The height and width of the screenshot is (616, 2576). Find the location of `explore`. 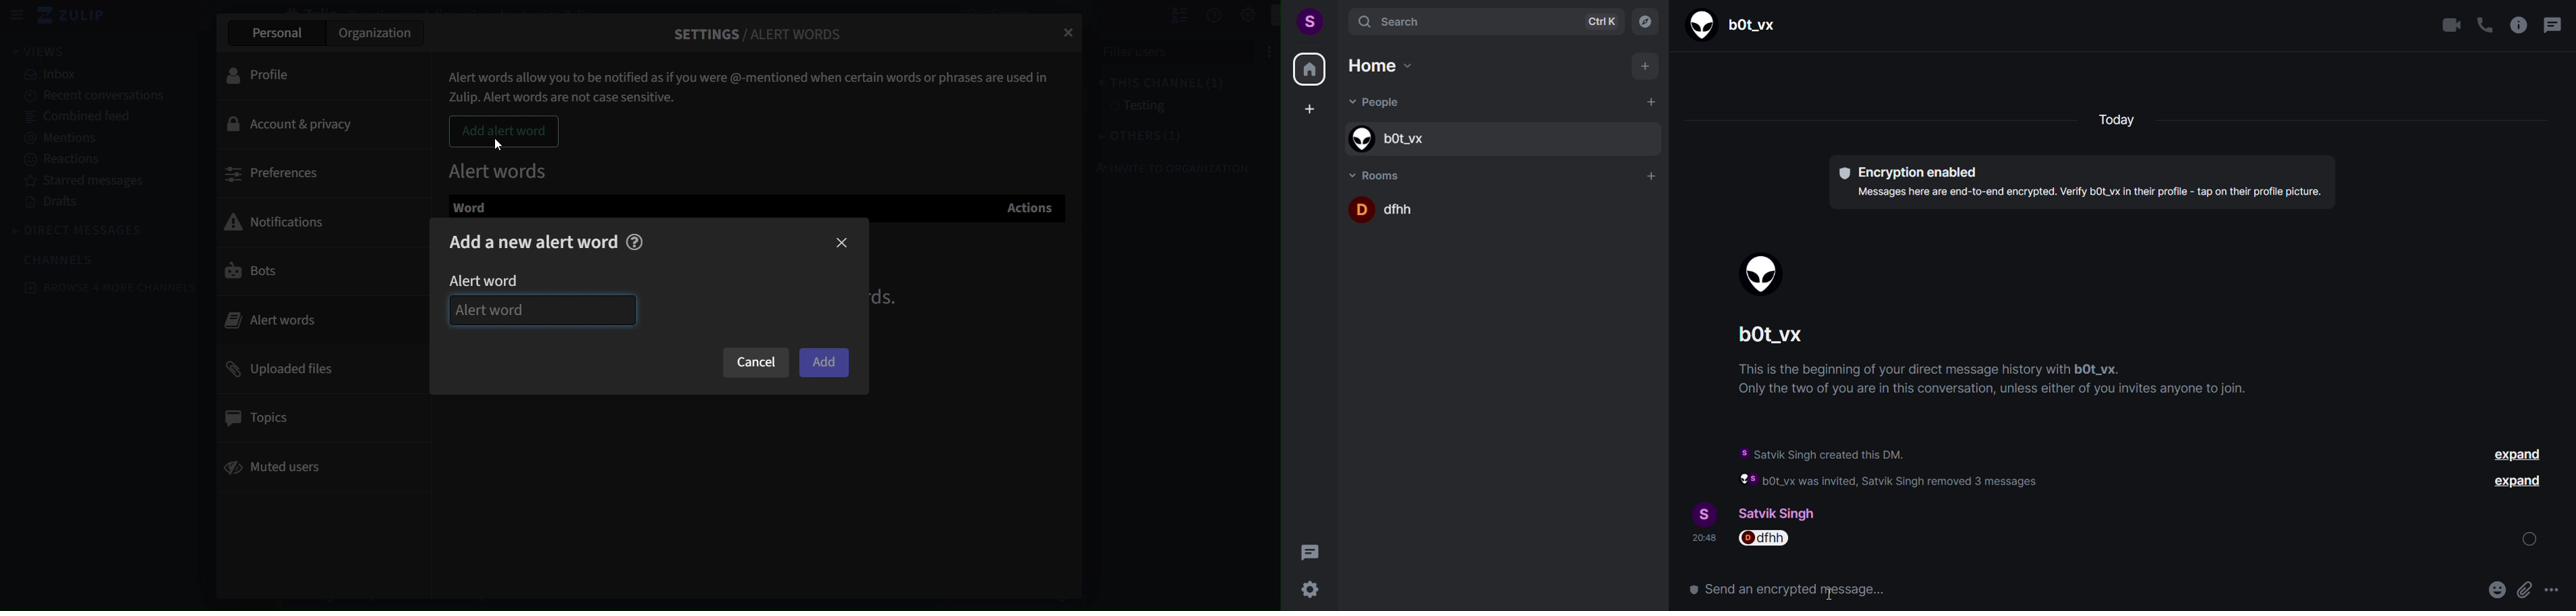

explore is located at coordinates (1645, 21).